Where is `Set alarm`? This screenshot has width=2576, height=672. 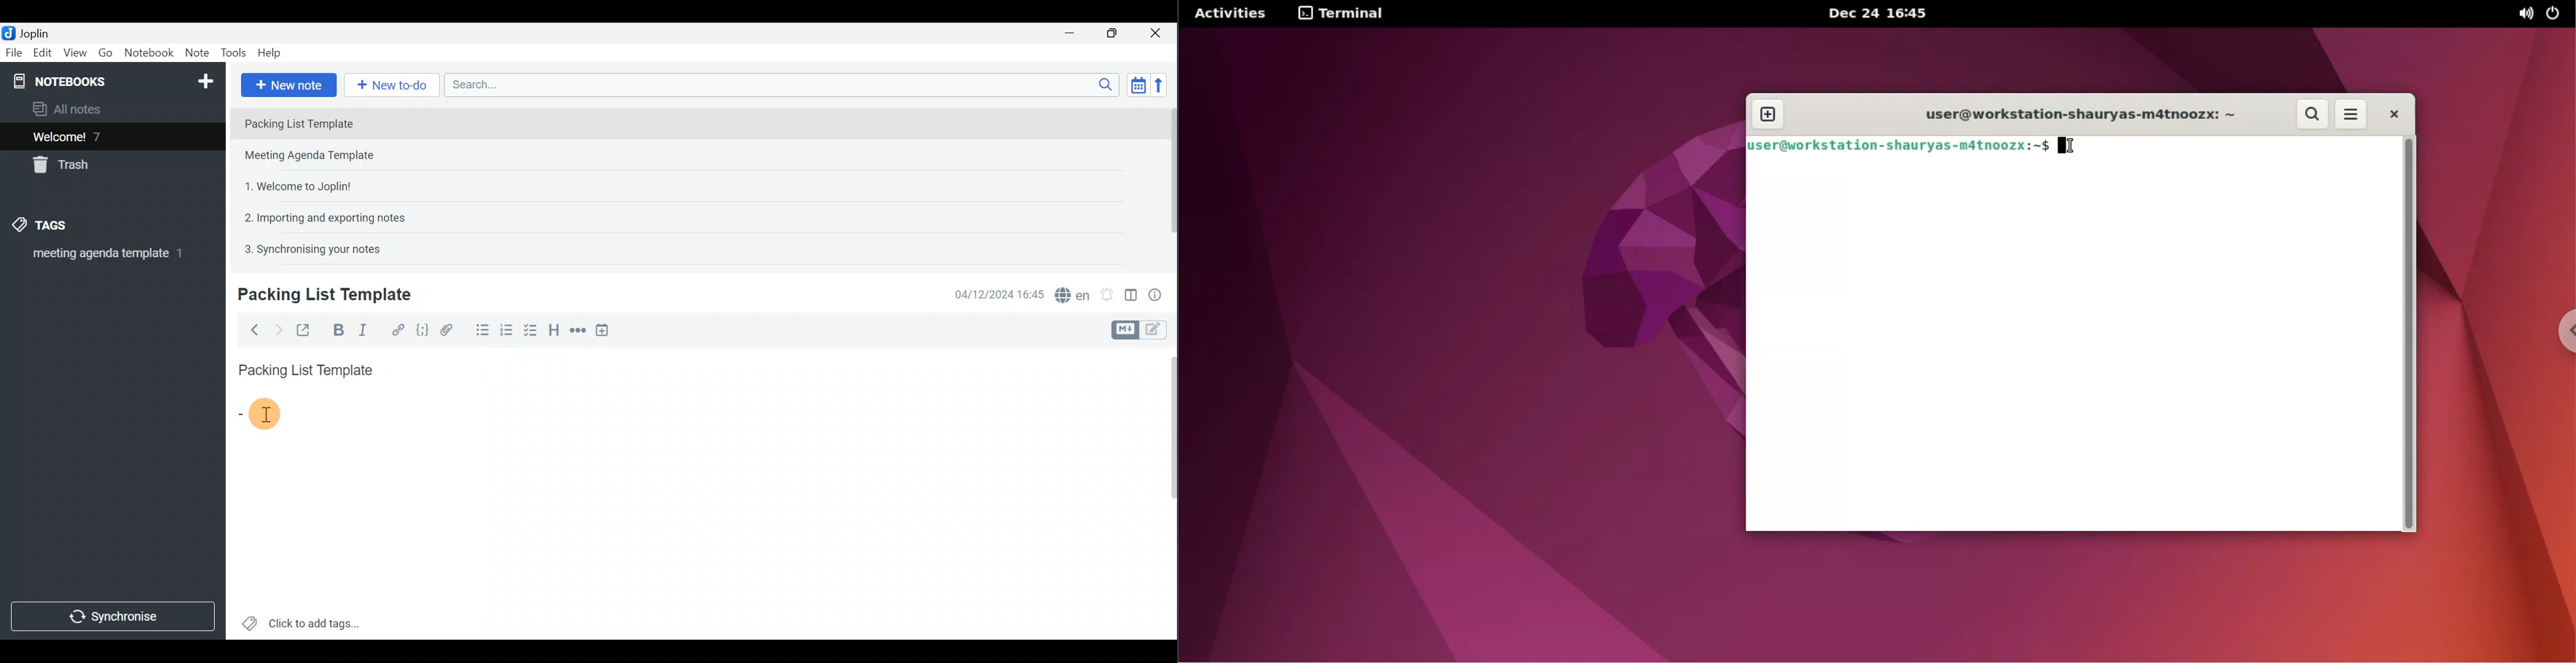
Set alarm is located at coordinates (1107, 292).